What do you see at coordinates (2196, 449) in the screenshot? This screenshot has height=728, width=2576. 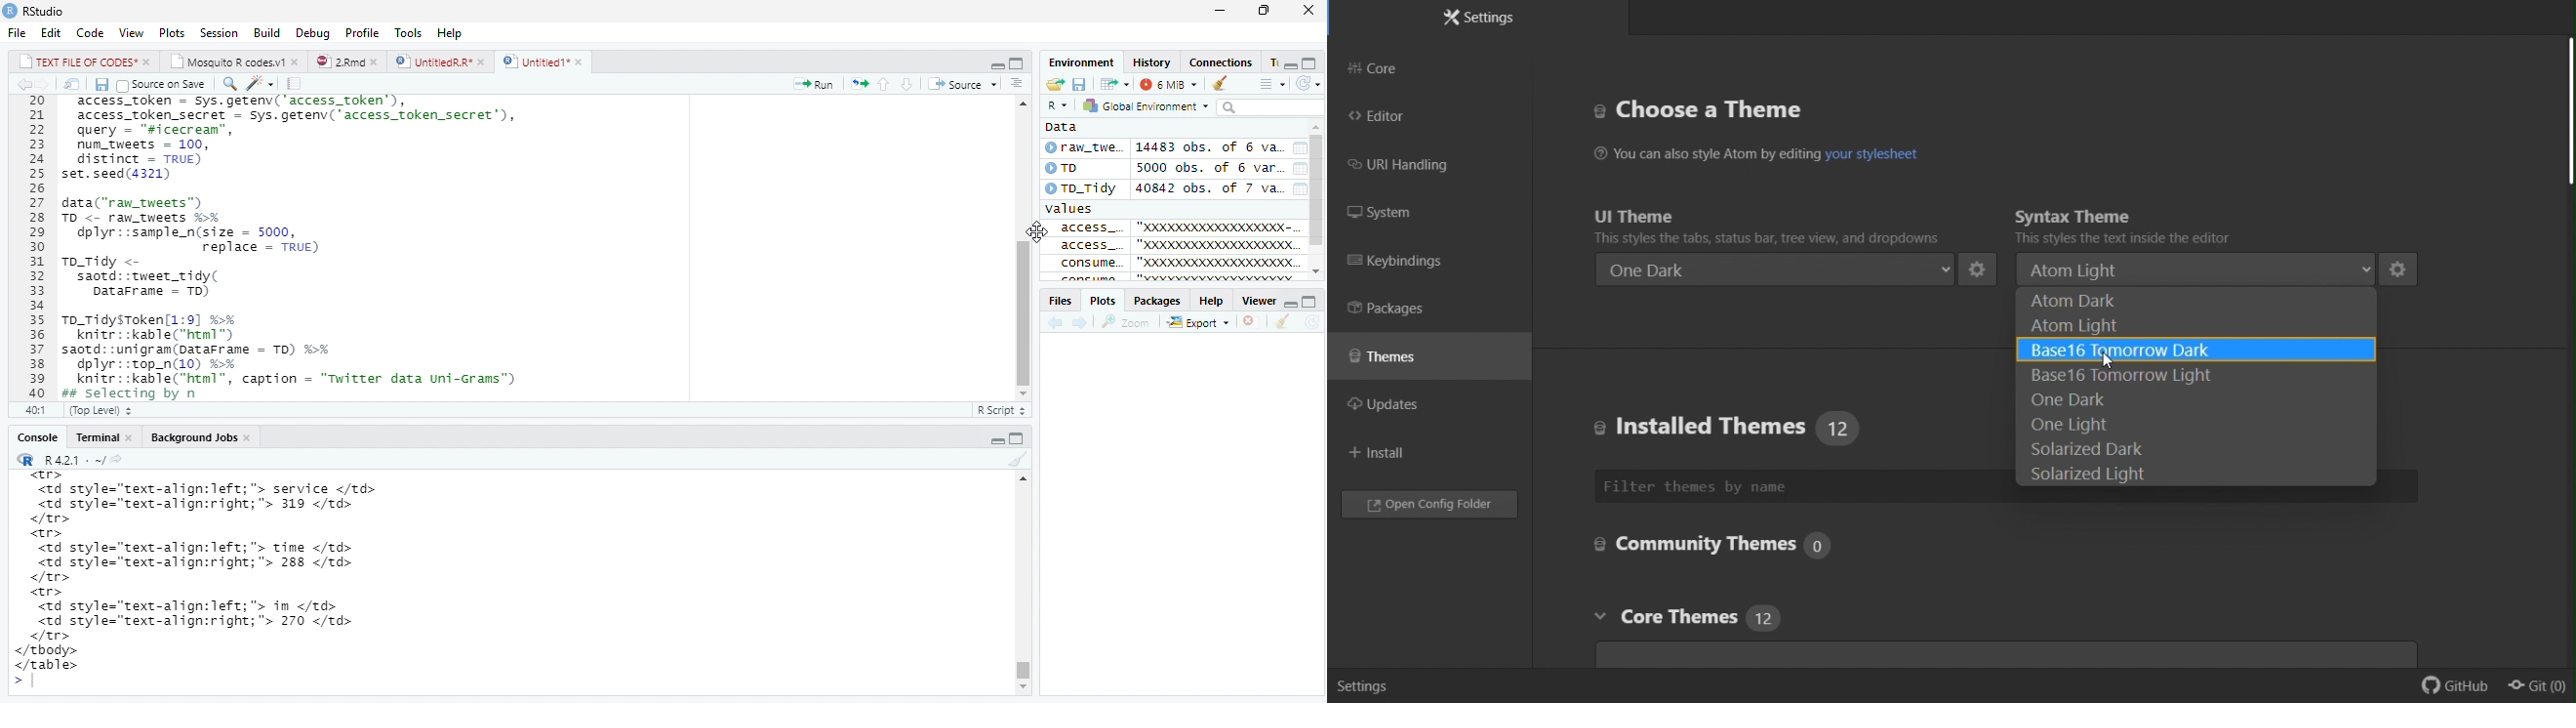 I see `solarized dark` at bounding box center [2196, 449].